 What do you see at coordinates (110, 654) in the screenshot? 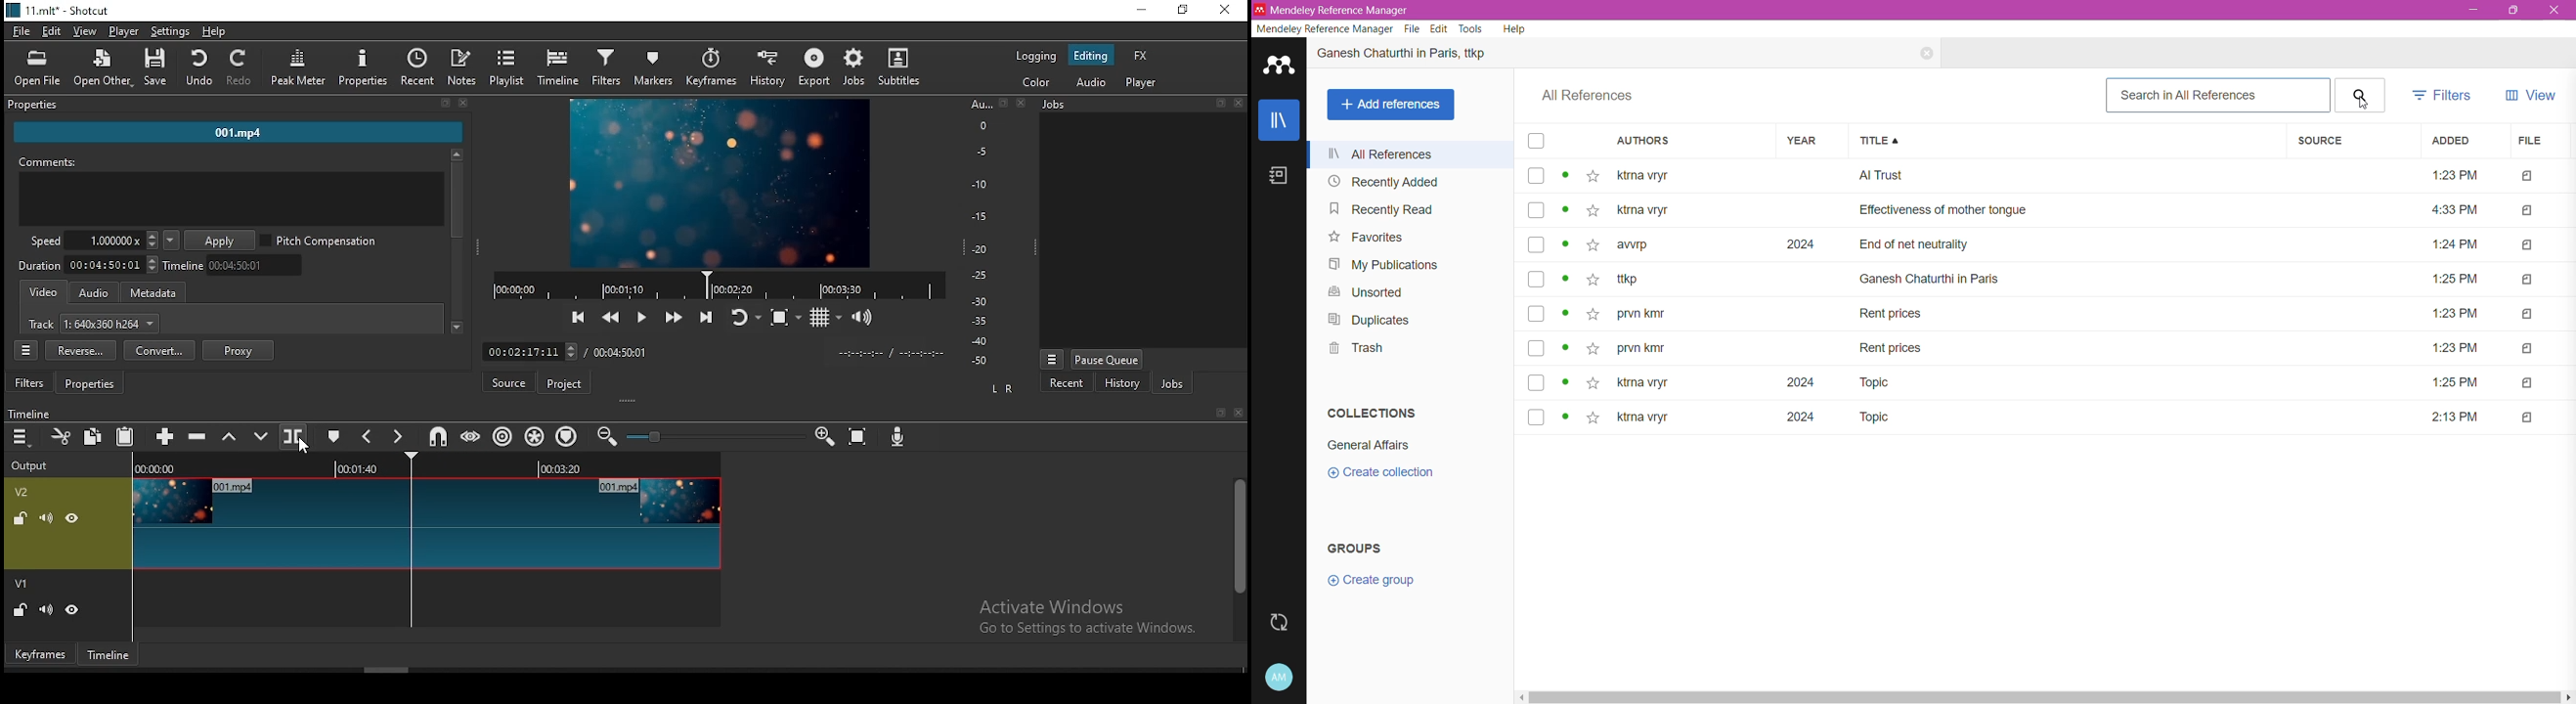
I see `timeline` at bounding box center [110, 654].